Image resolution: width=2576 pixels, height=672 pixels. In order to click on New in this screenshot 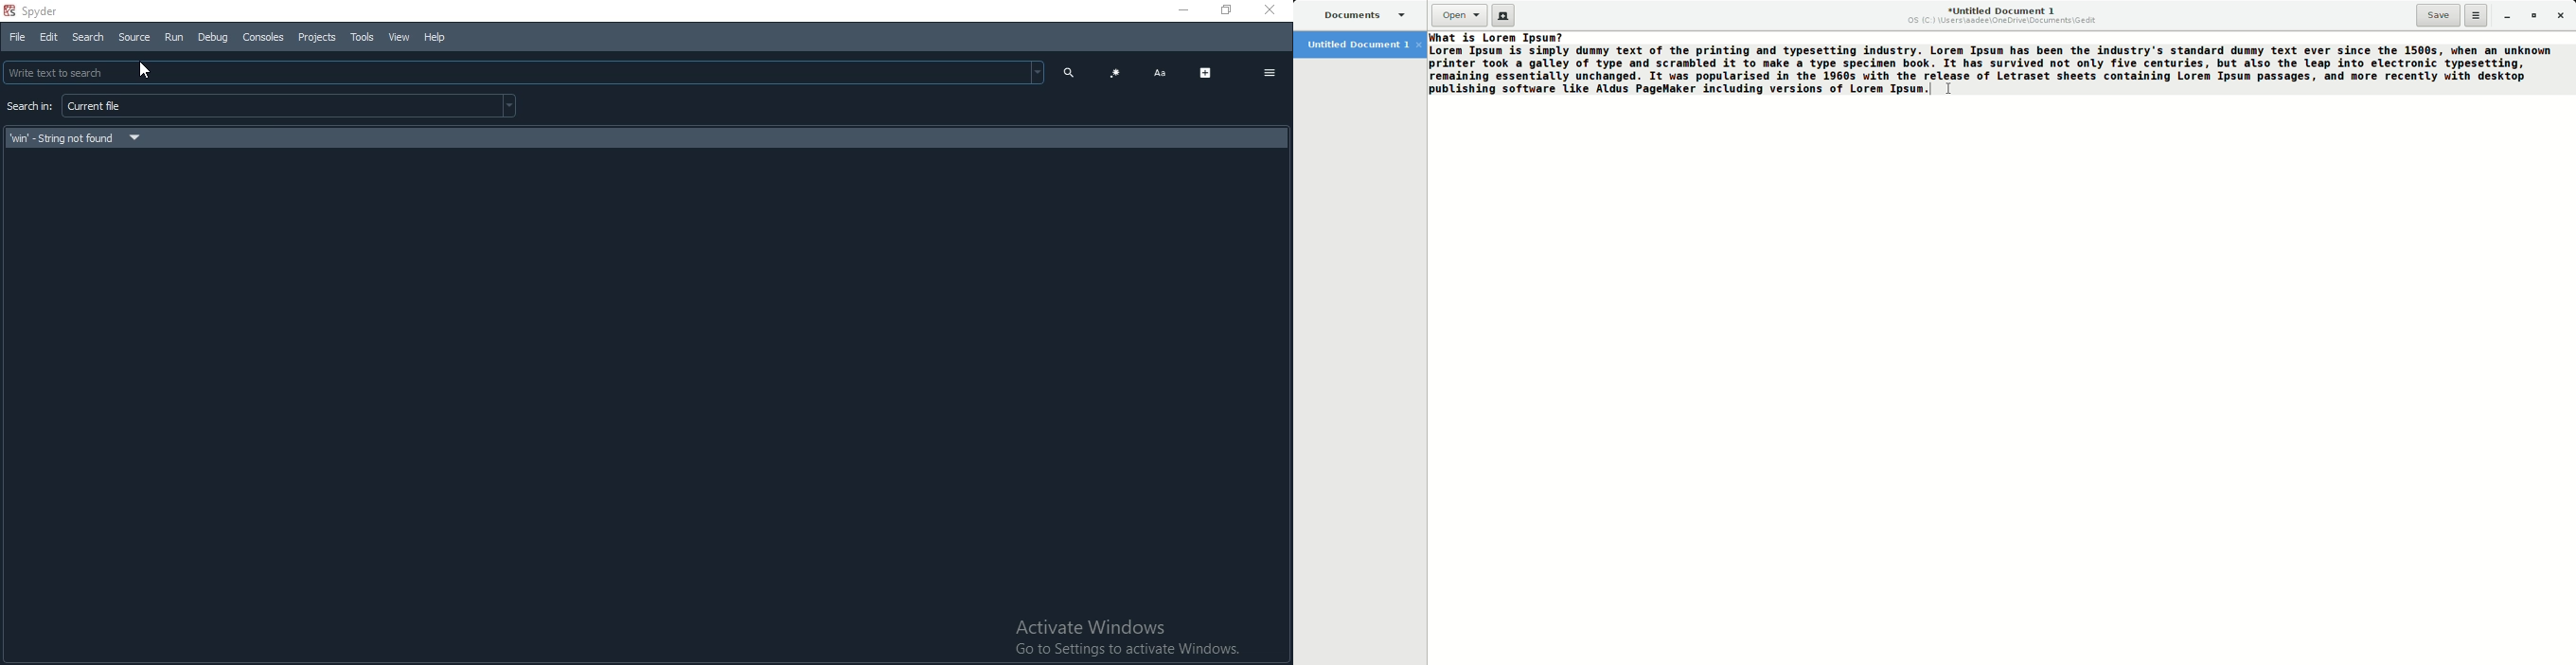, I will do `click(1505, 17)`.